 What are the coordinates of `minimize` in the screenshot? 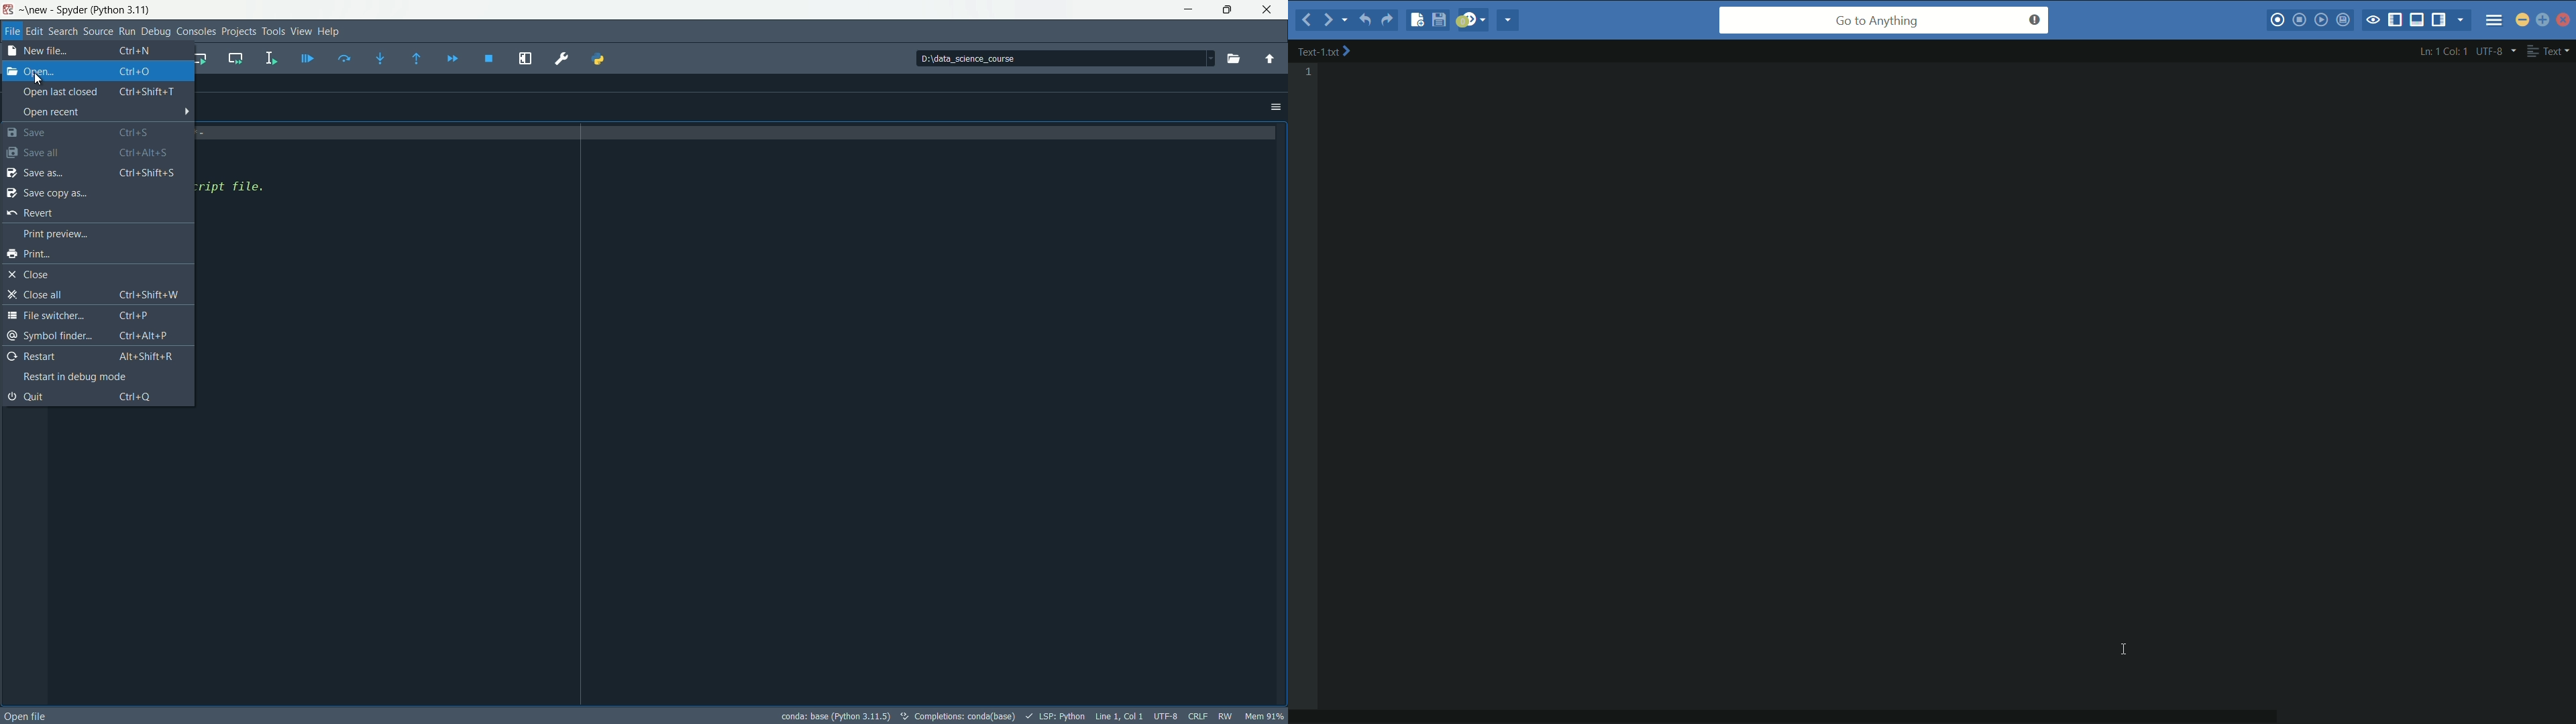 It's located at (1190, 10).